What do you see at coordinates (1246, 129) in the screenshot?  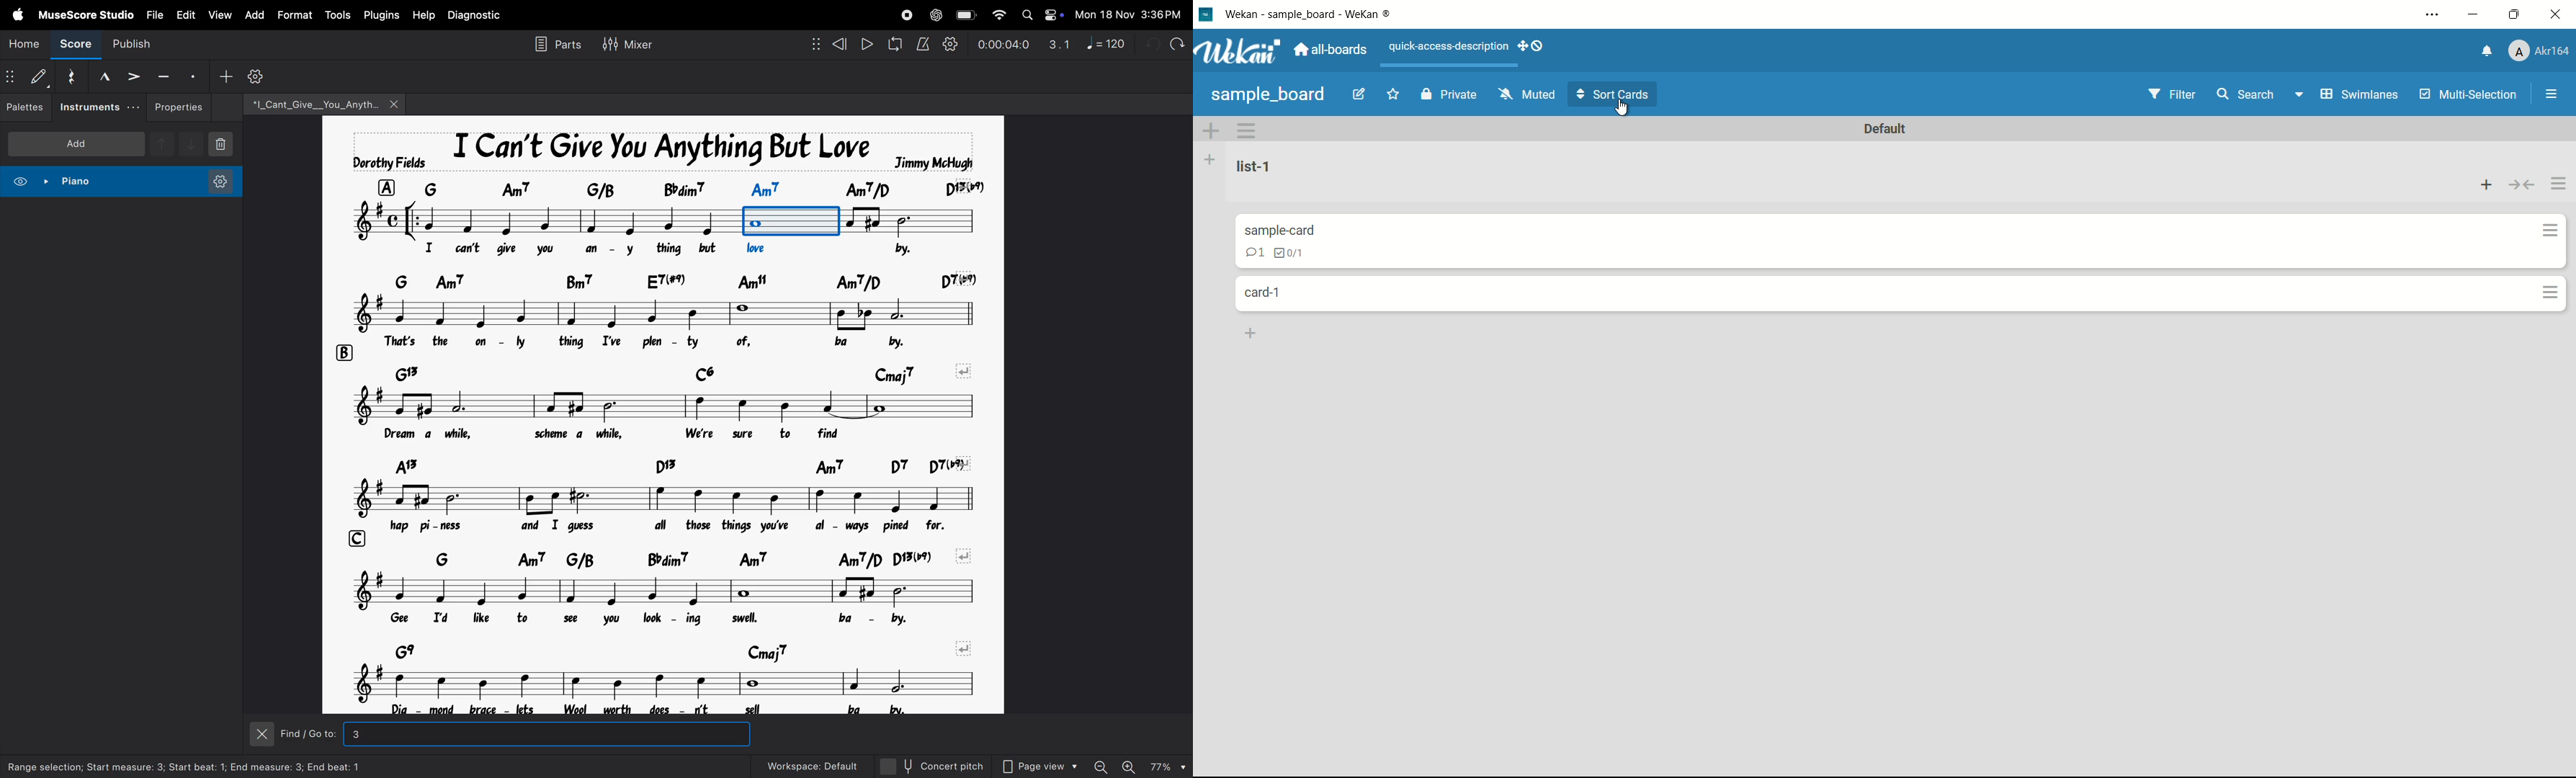 I see `card actions` at bounding box center [1246, 129].